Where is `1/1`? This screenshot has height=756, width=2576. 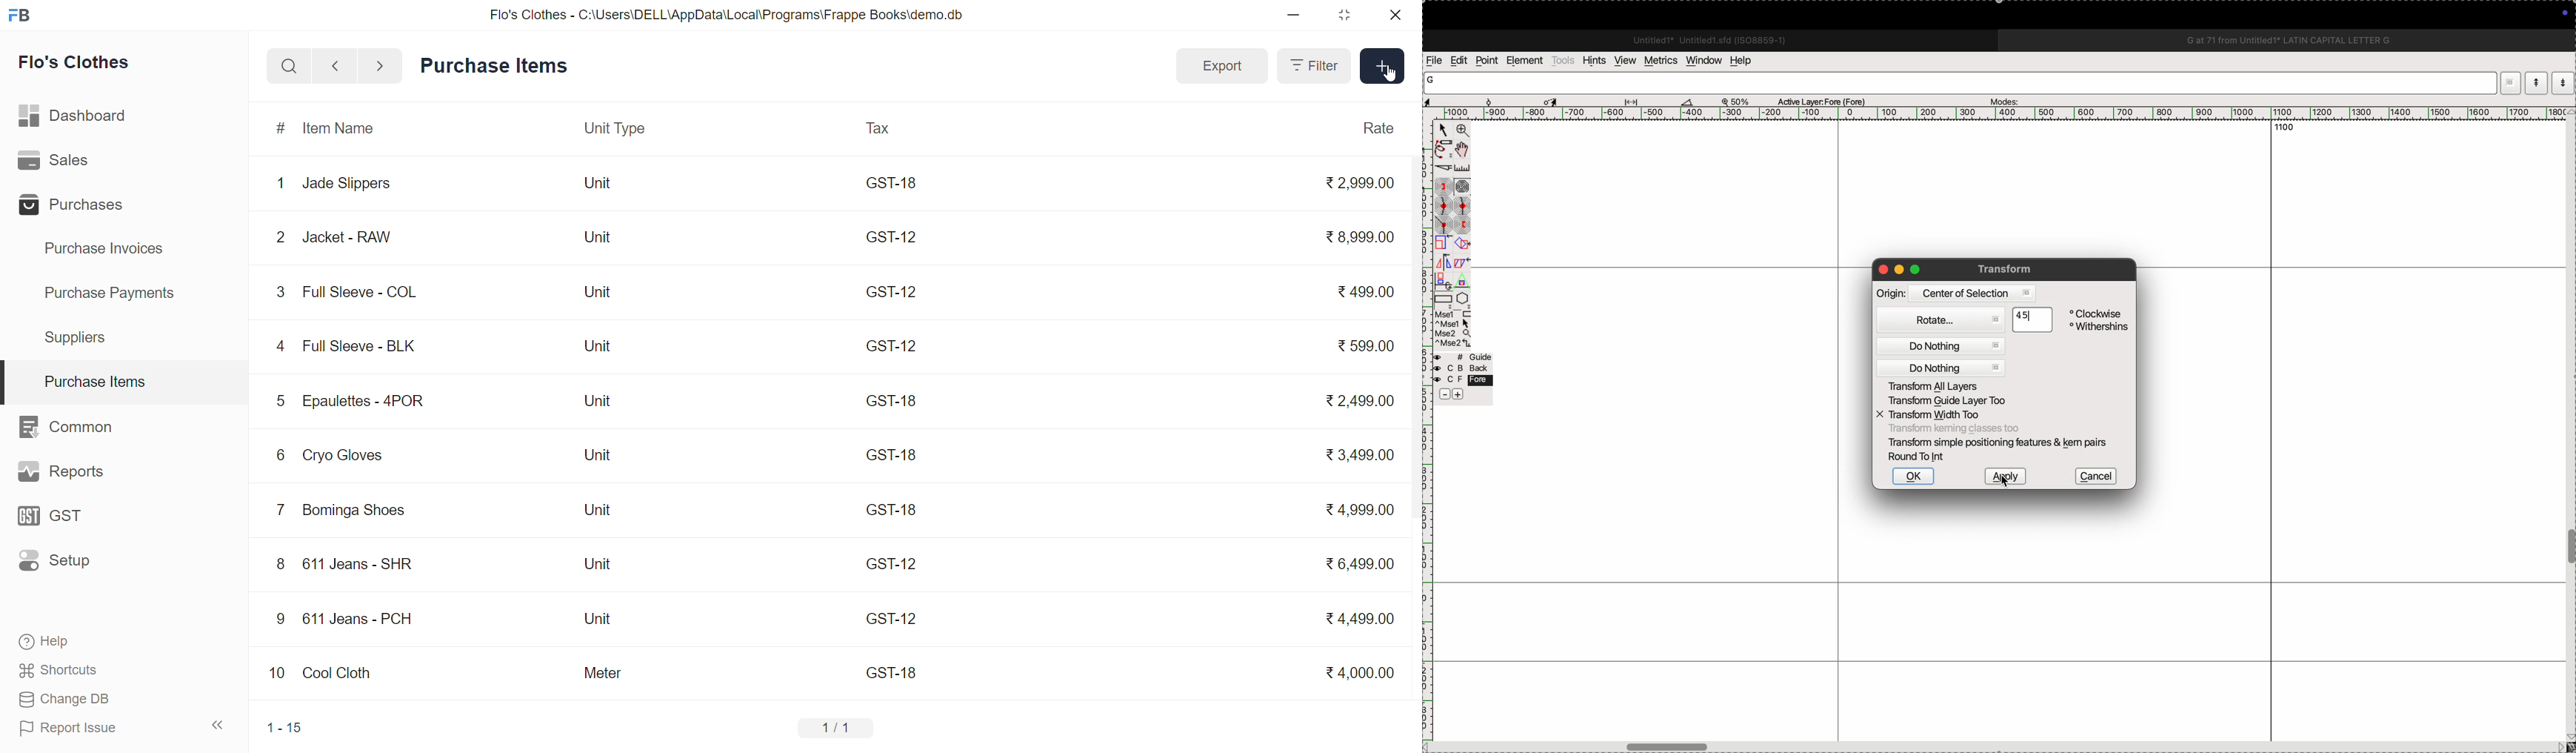 1/1 is located at coordinates (834, 729).